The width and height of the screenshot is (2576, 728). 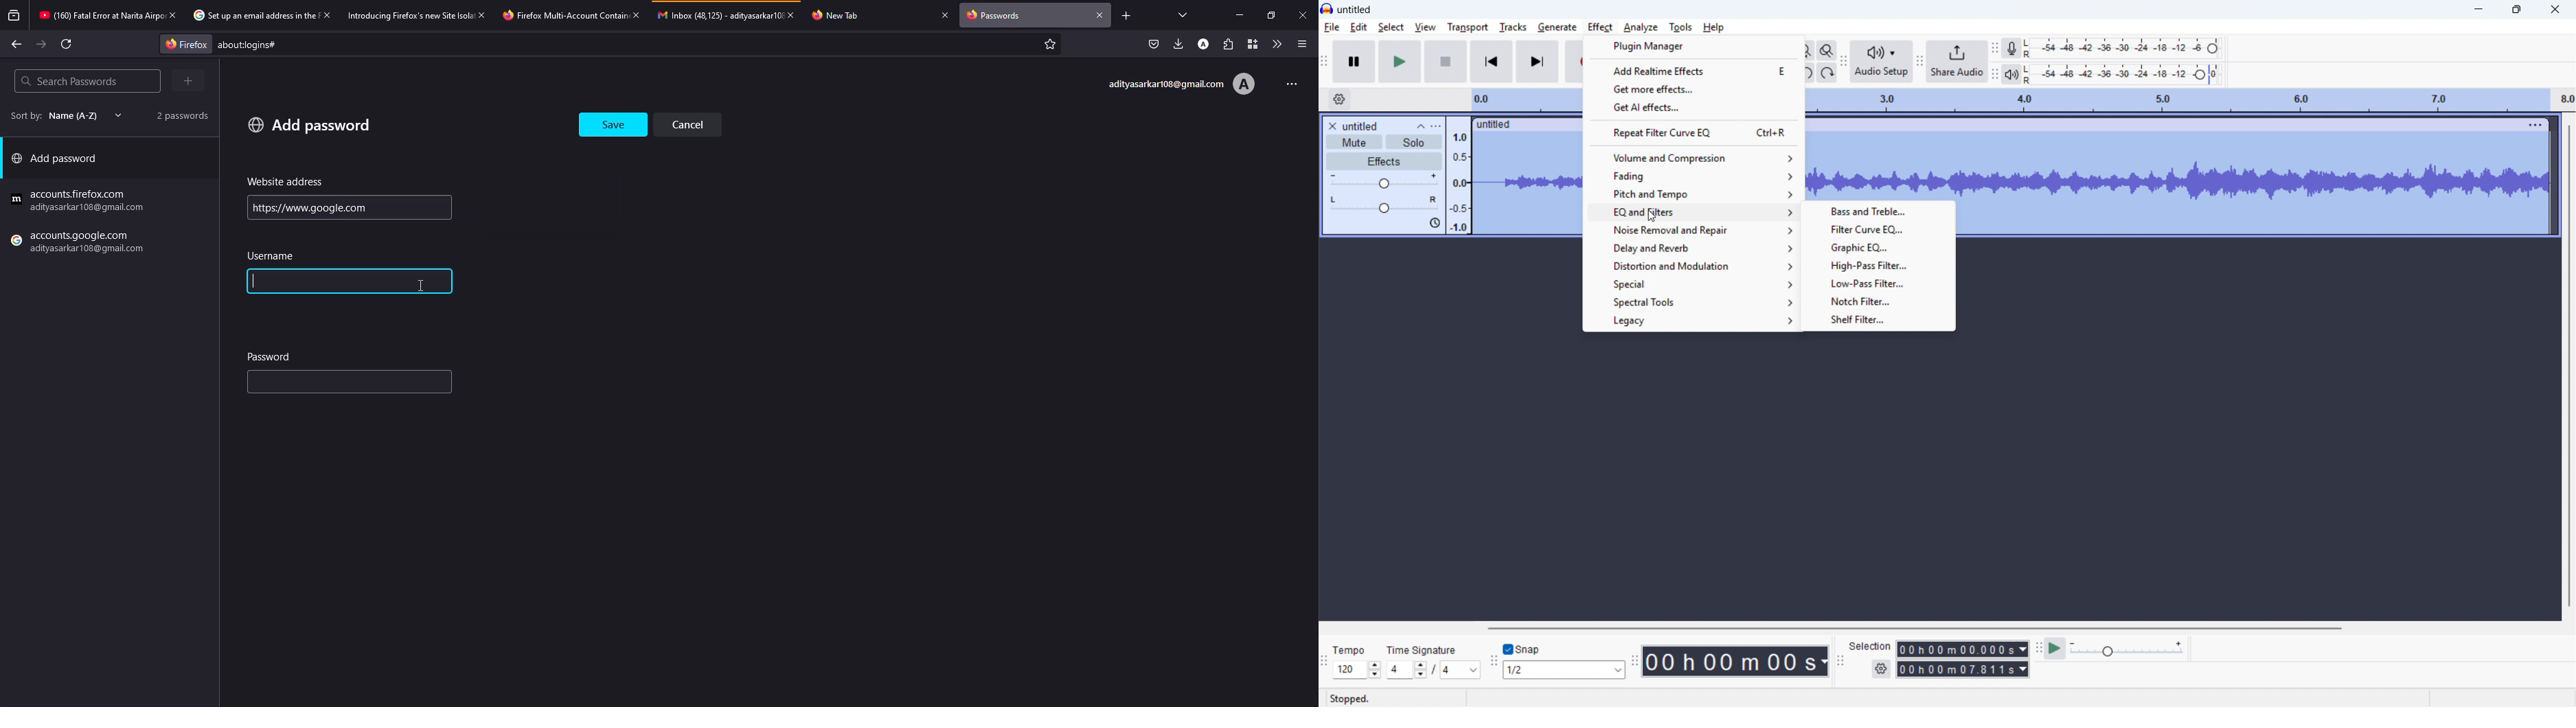 I want to click on cursor, so click(x=1650, y=216).